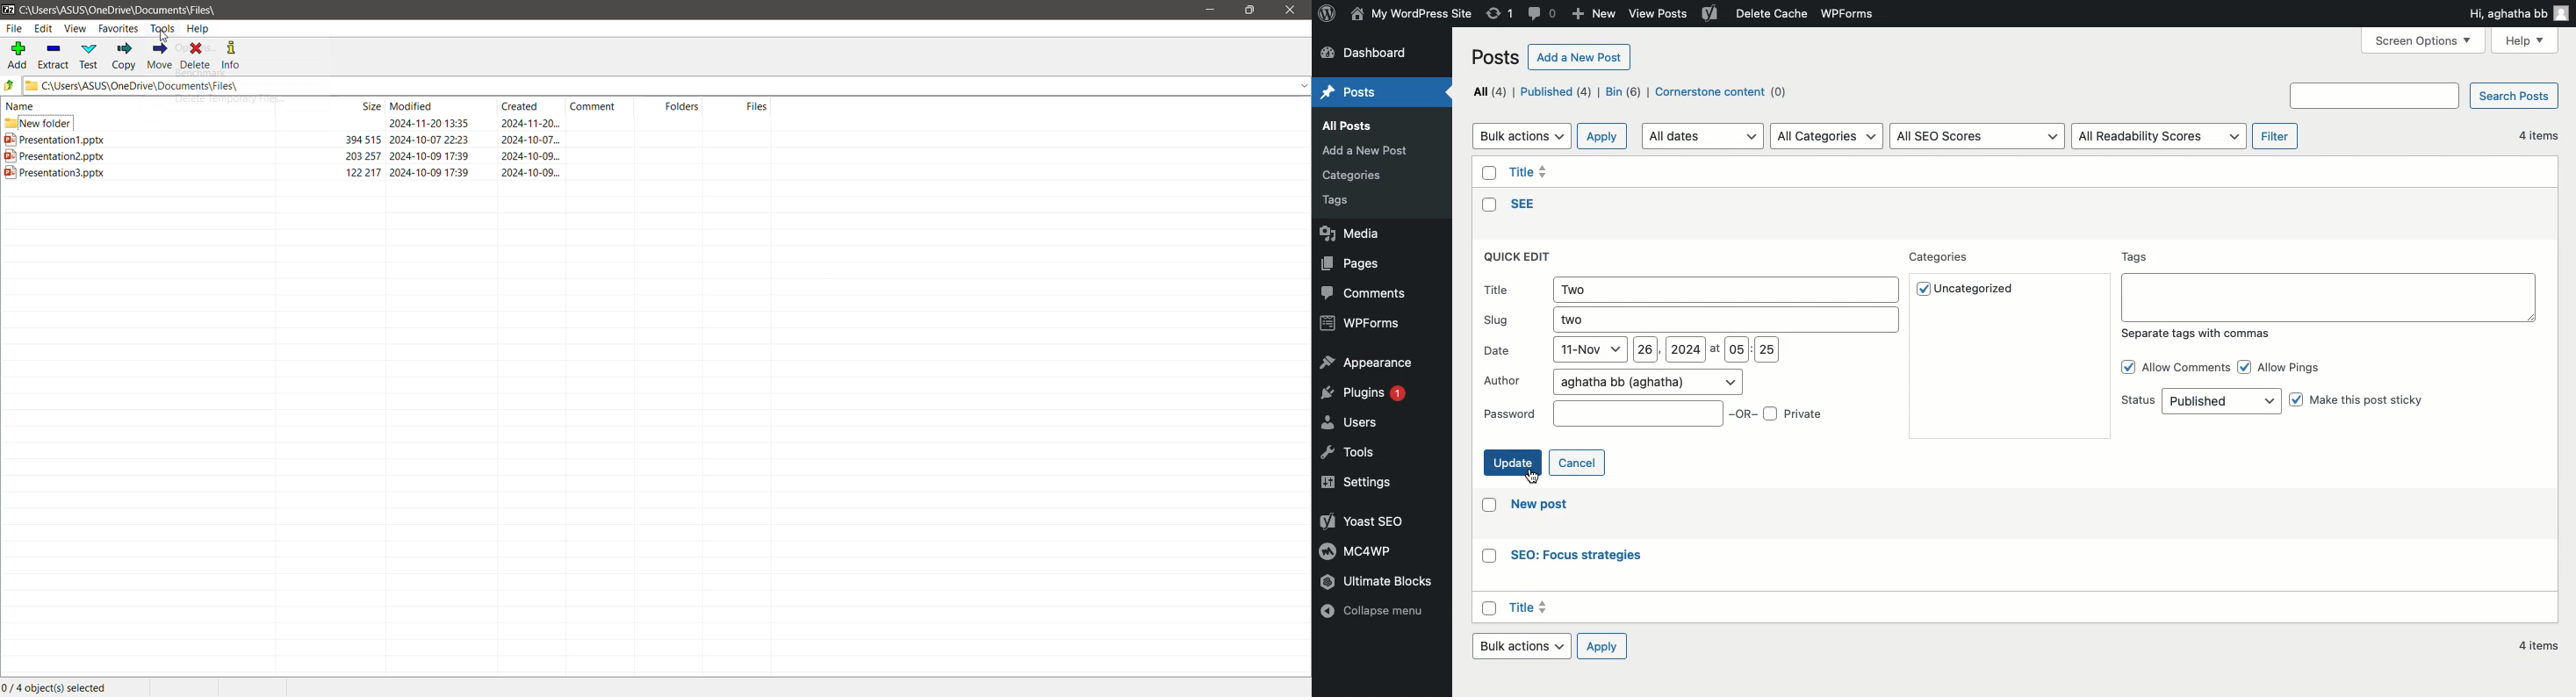  Describe the element at coordinates (1371, 54) in the screenshot. I see `Dashboard` at that location.